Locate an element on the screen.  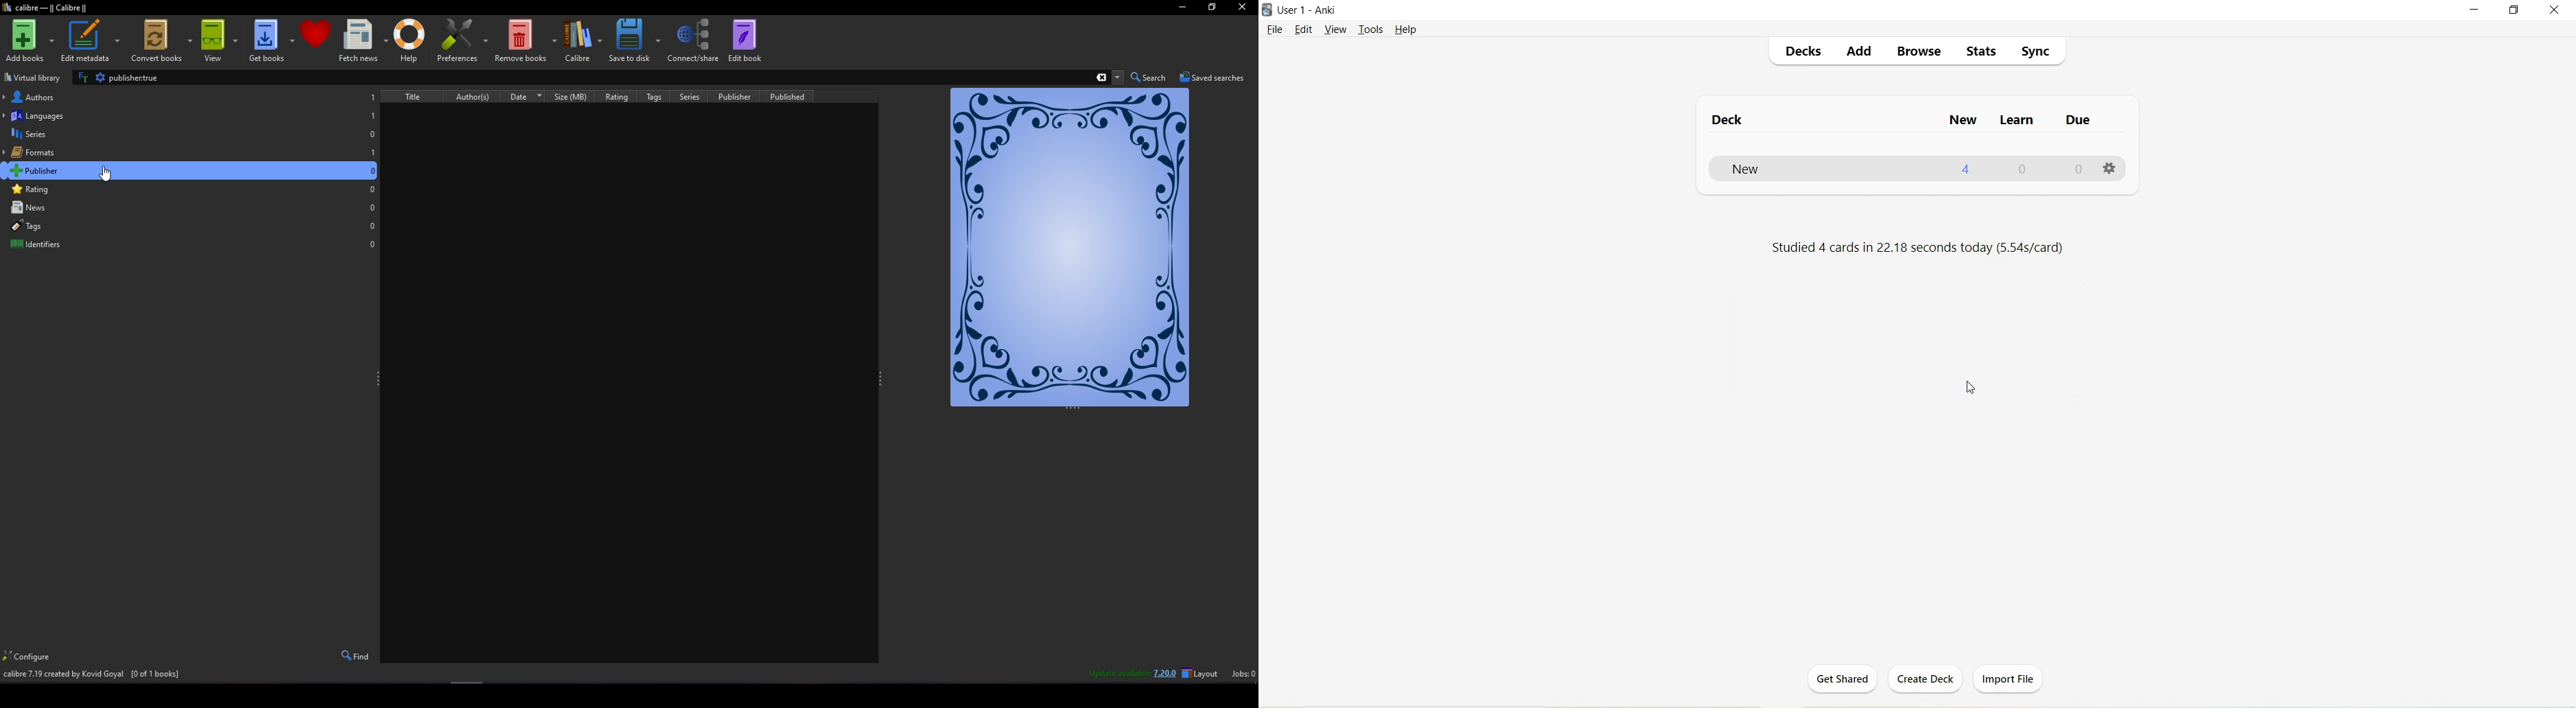
Options is located at coordinates (2112, 168).